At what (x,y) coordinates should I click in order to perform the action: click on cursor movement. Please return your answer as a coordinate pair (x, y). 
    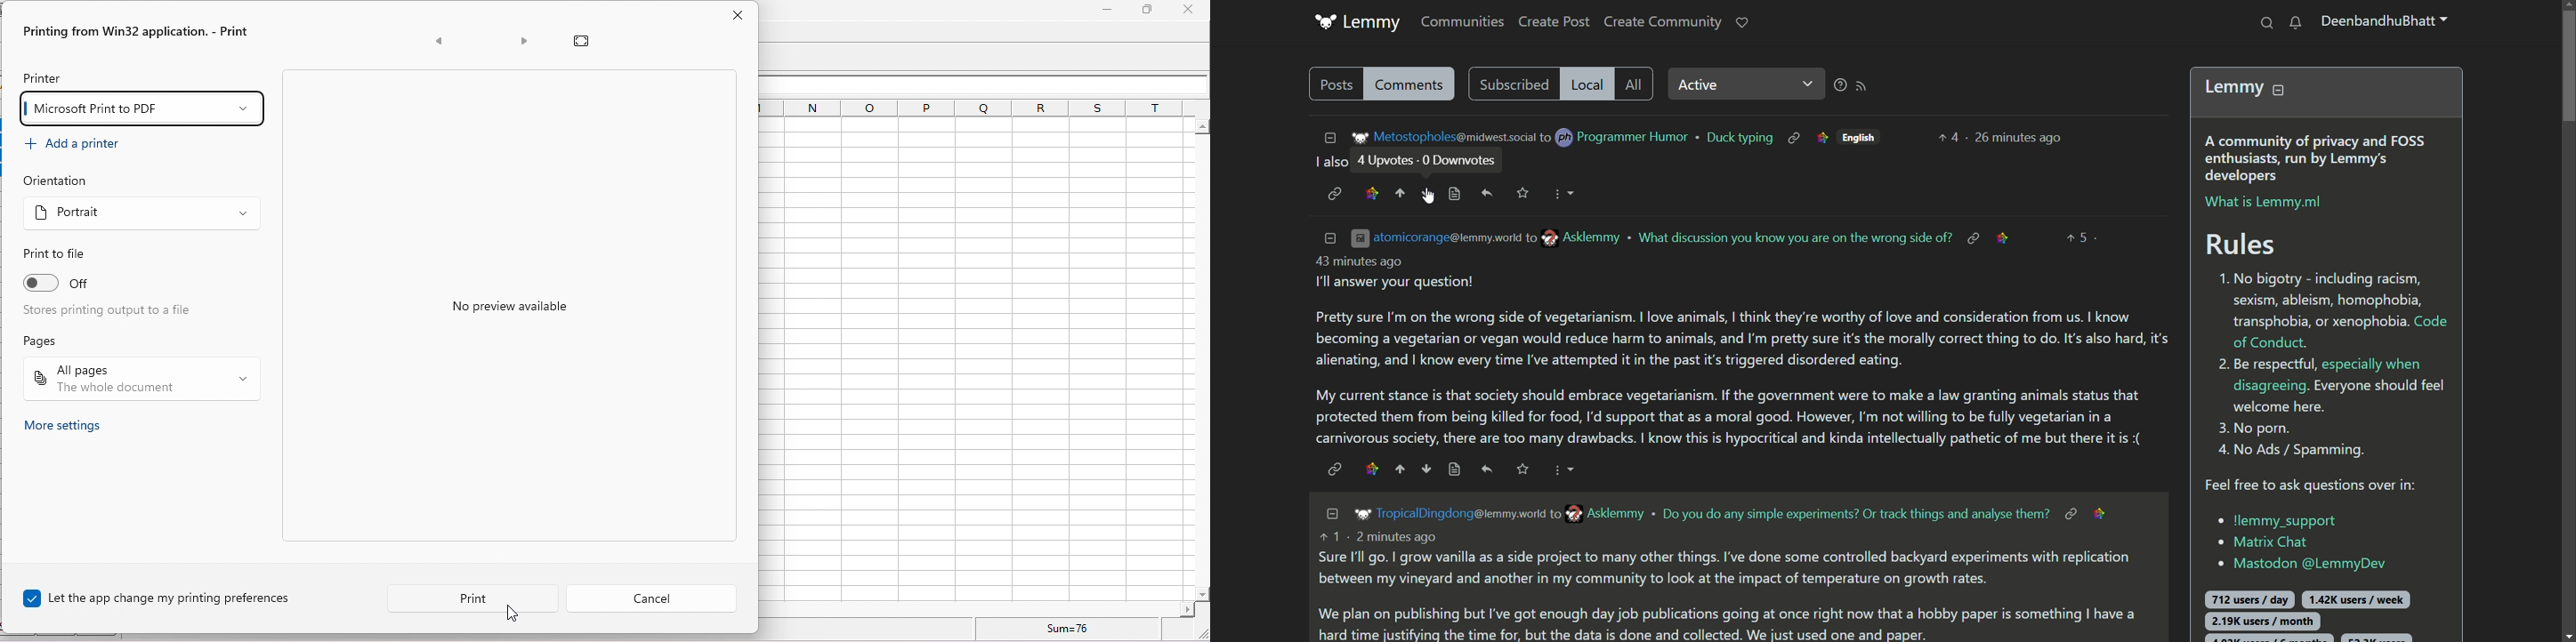
    Looking at the image, I should click on (517, 615).